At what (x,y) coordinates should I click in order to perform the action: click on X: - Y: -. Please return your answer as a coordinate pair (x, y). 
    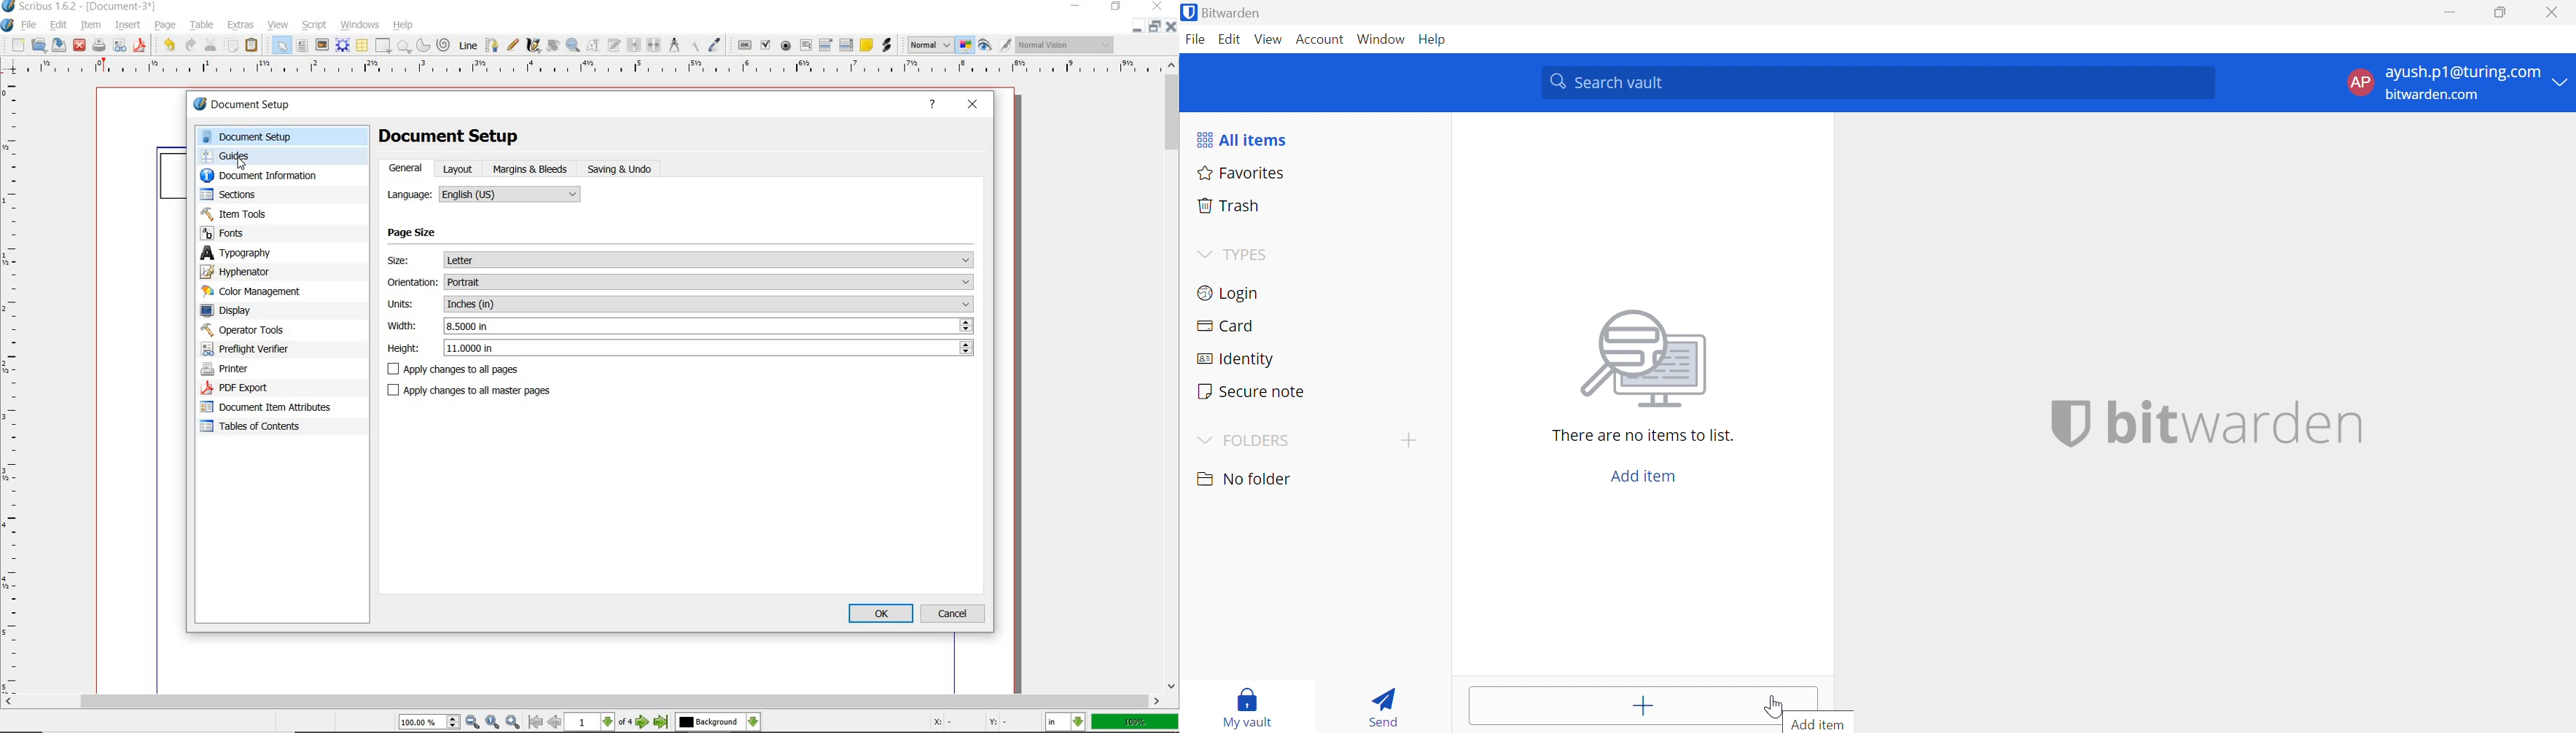
    Looking at the image, I should click on (968, 722).